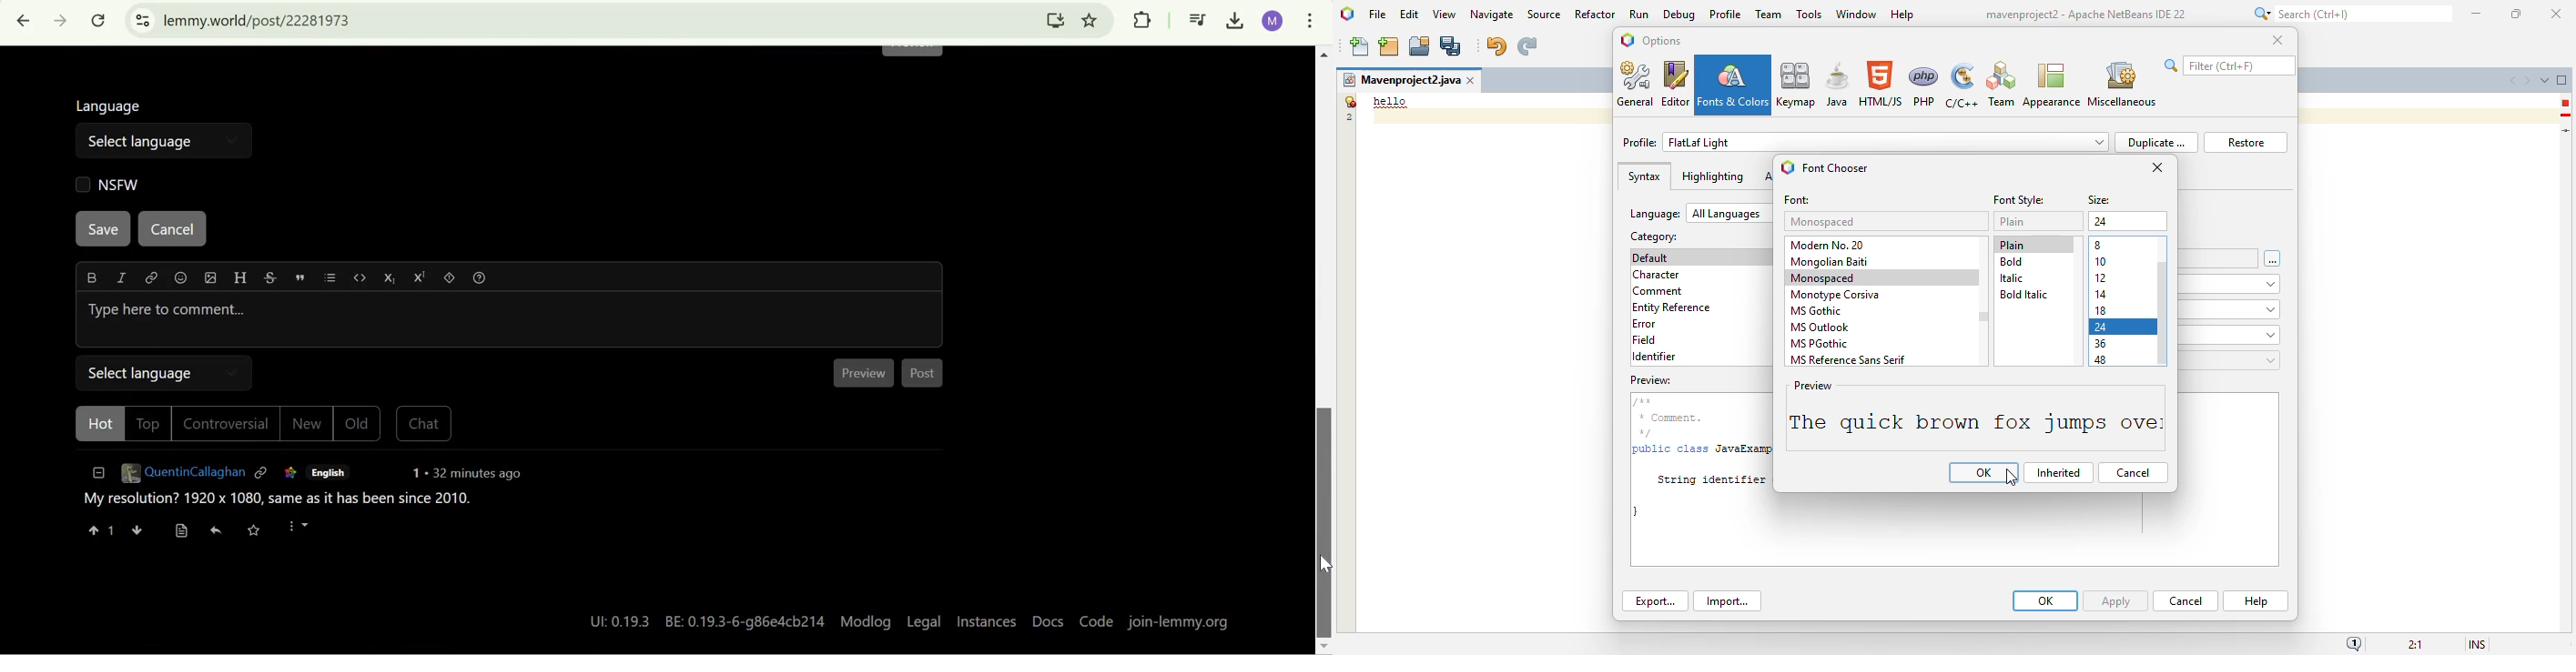  Describe the element at coordinates (1798, 200) in the screenshot. I see `font: ` at that location.